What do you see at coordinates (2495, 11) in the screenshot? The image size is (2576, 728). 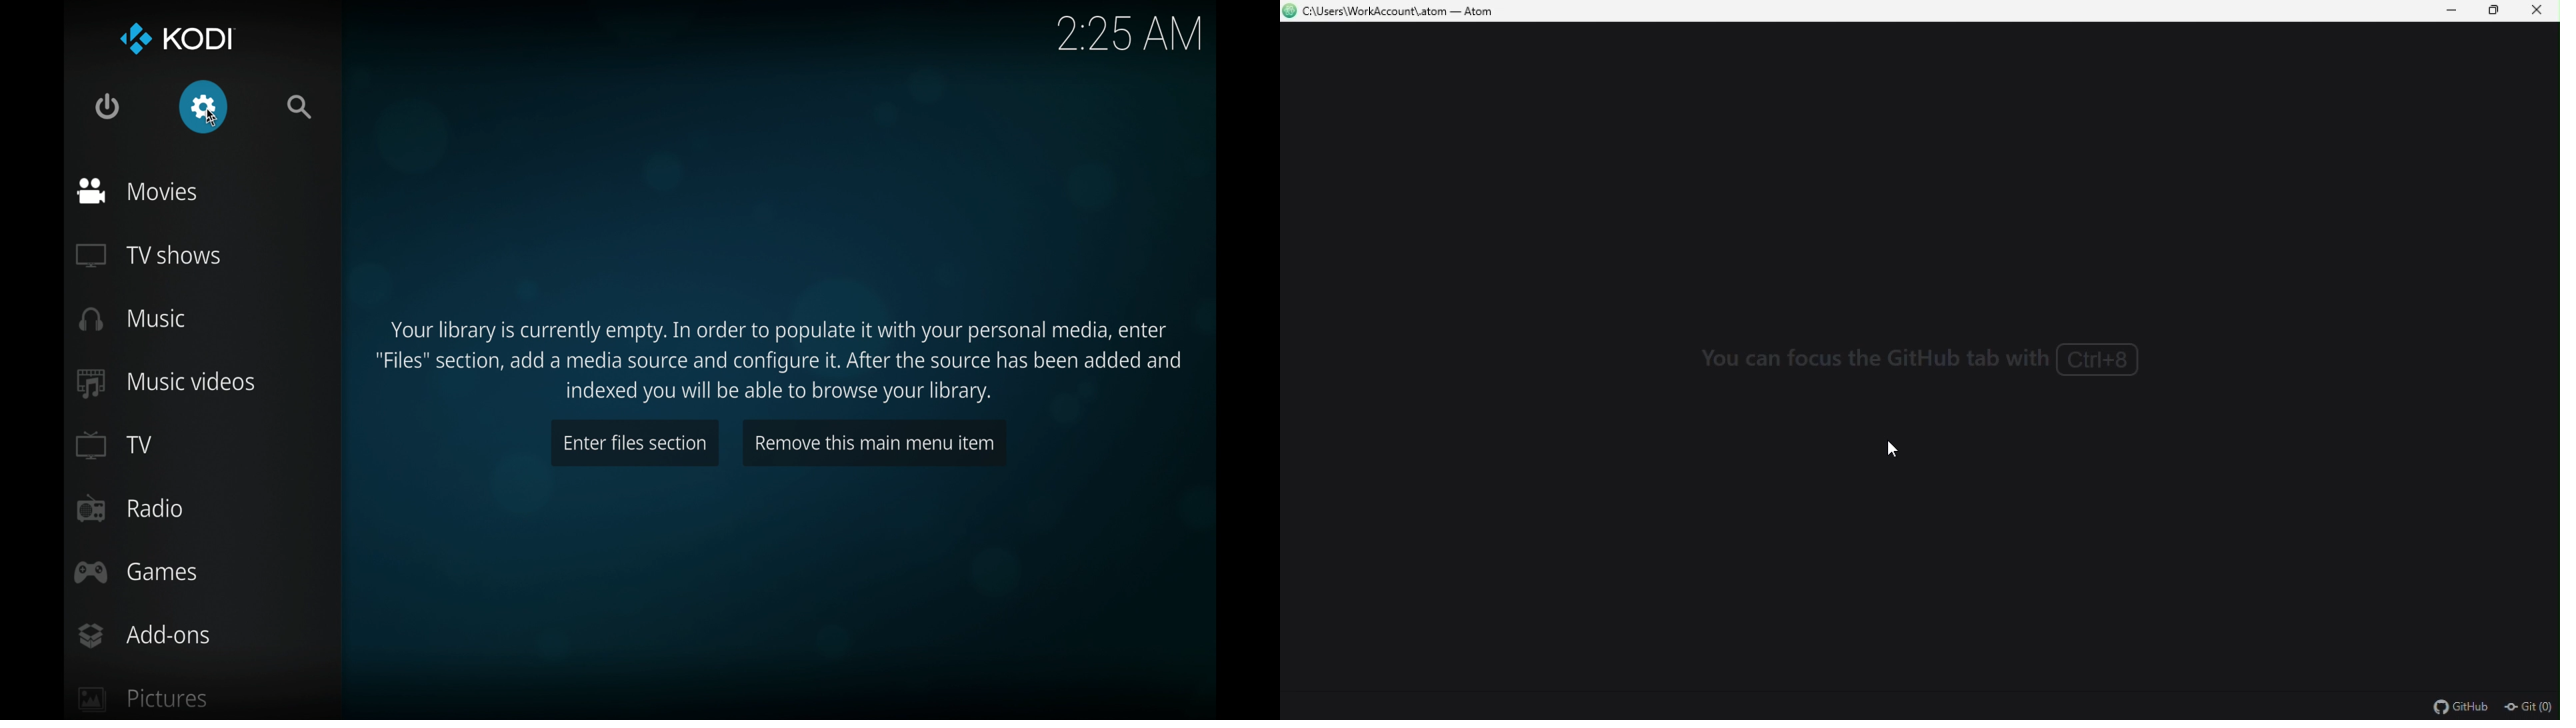 I see `restore` at bounding box center [2495, 11].